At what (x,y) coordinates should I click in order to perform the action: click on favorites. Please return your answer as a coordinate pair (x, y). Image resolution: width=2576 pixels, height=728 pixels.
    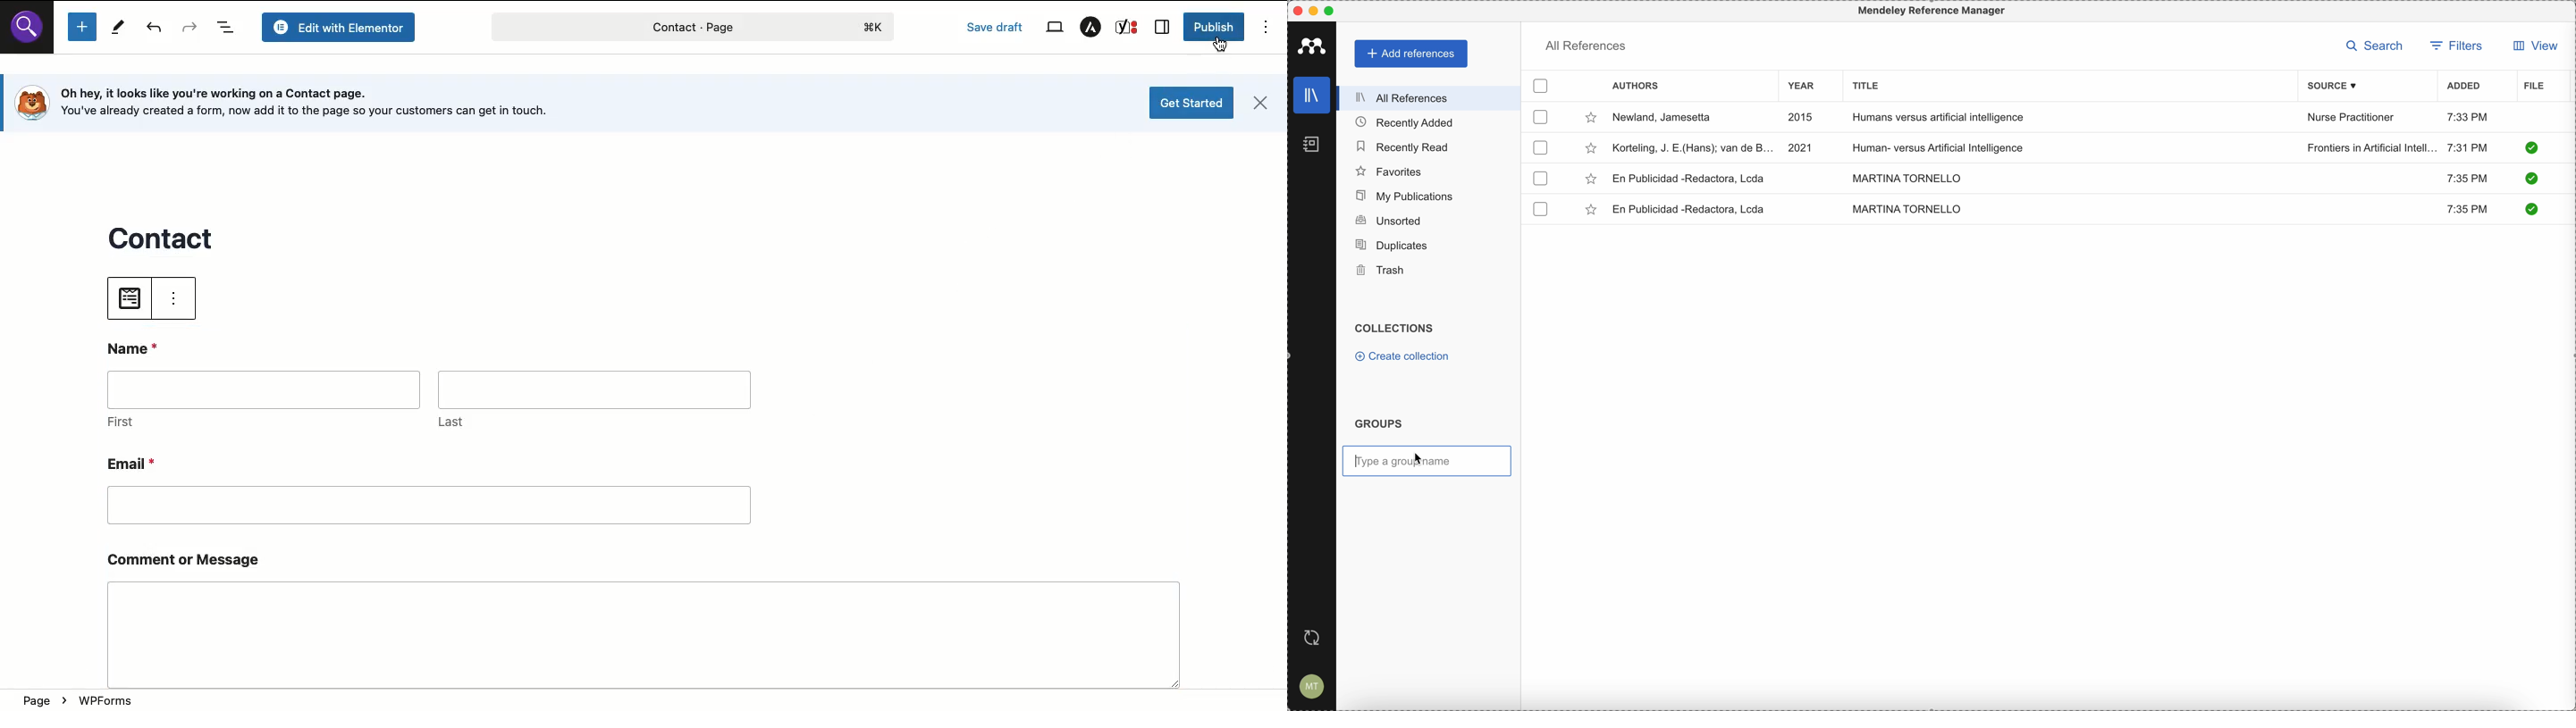
    Looking at the image, I should click on (1390, 172).